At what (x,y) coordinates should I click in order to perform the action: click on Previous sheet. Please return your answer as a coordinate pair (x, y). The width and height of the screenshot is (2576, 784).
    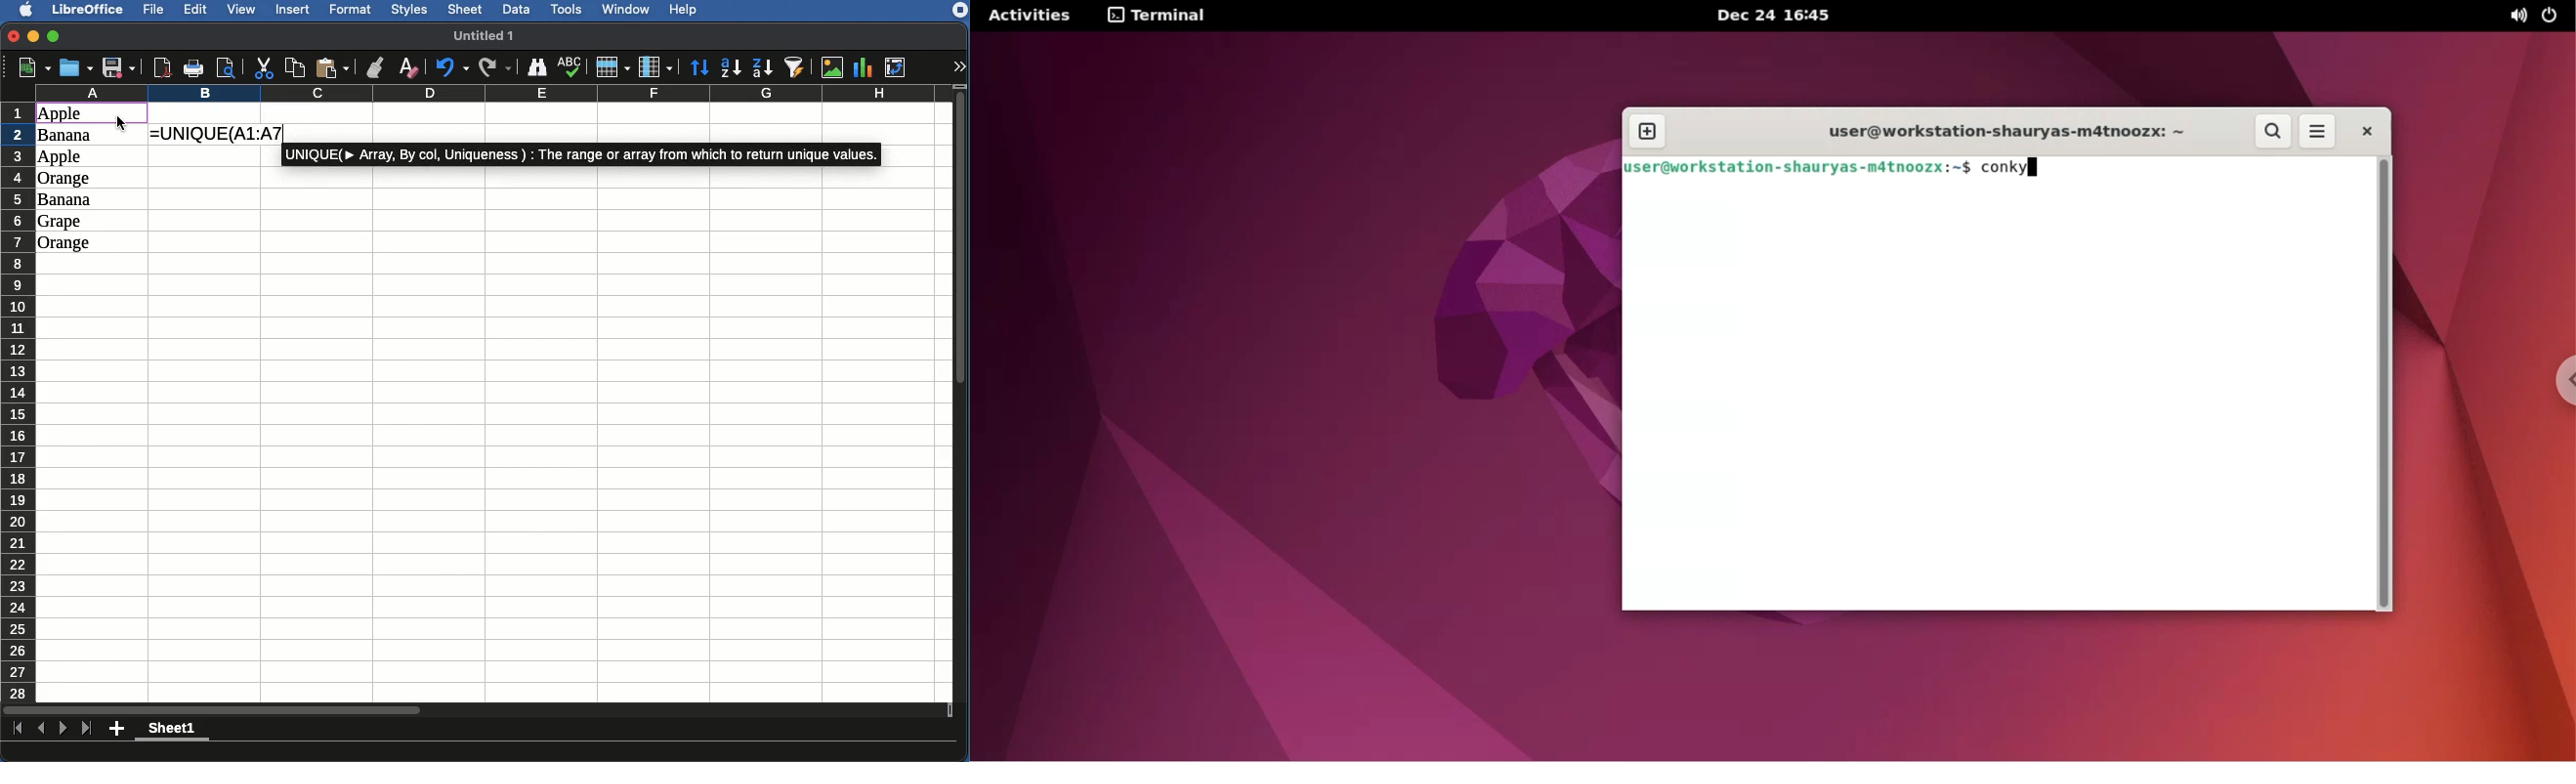
    Looking at the image, I should click on (42, 730).